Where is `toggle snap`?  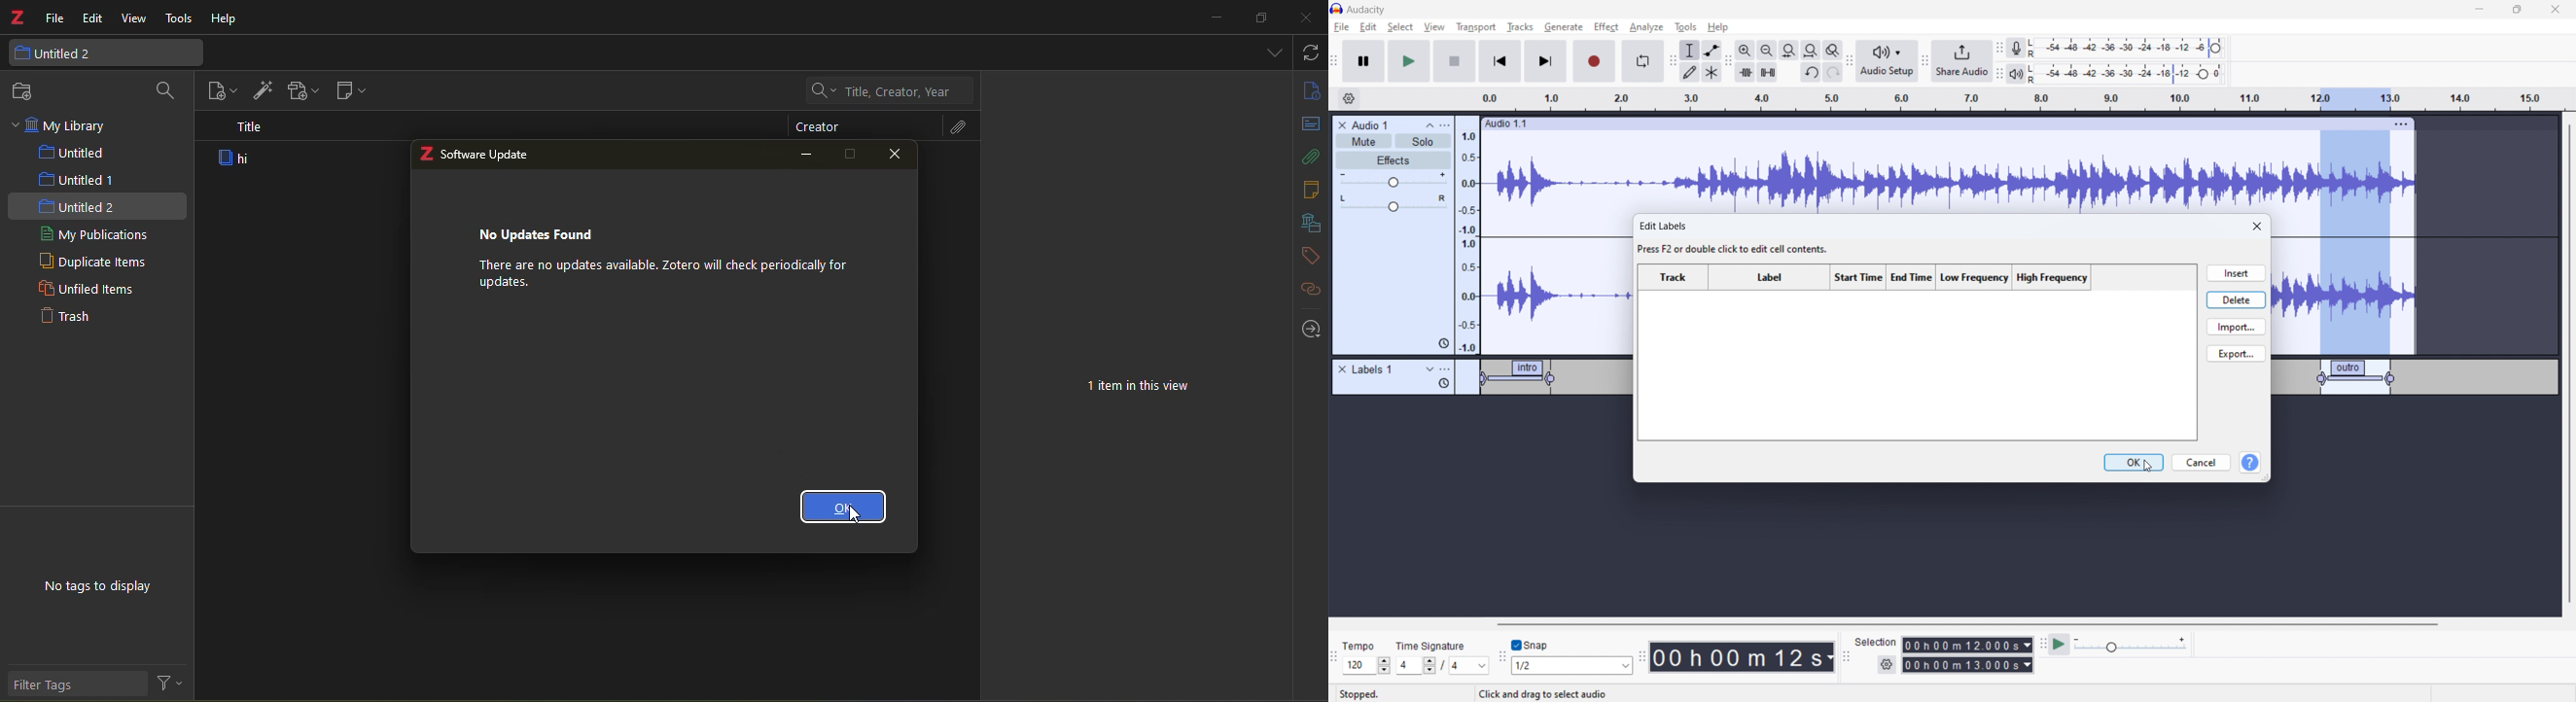 toggle snap is located at coordinates (1531, 645).